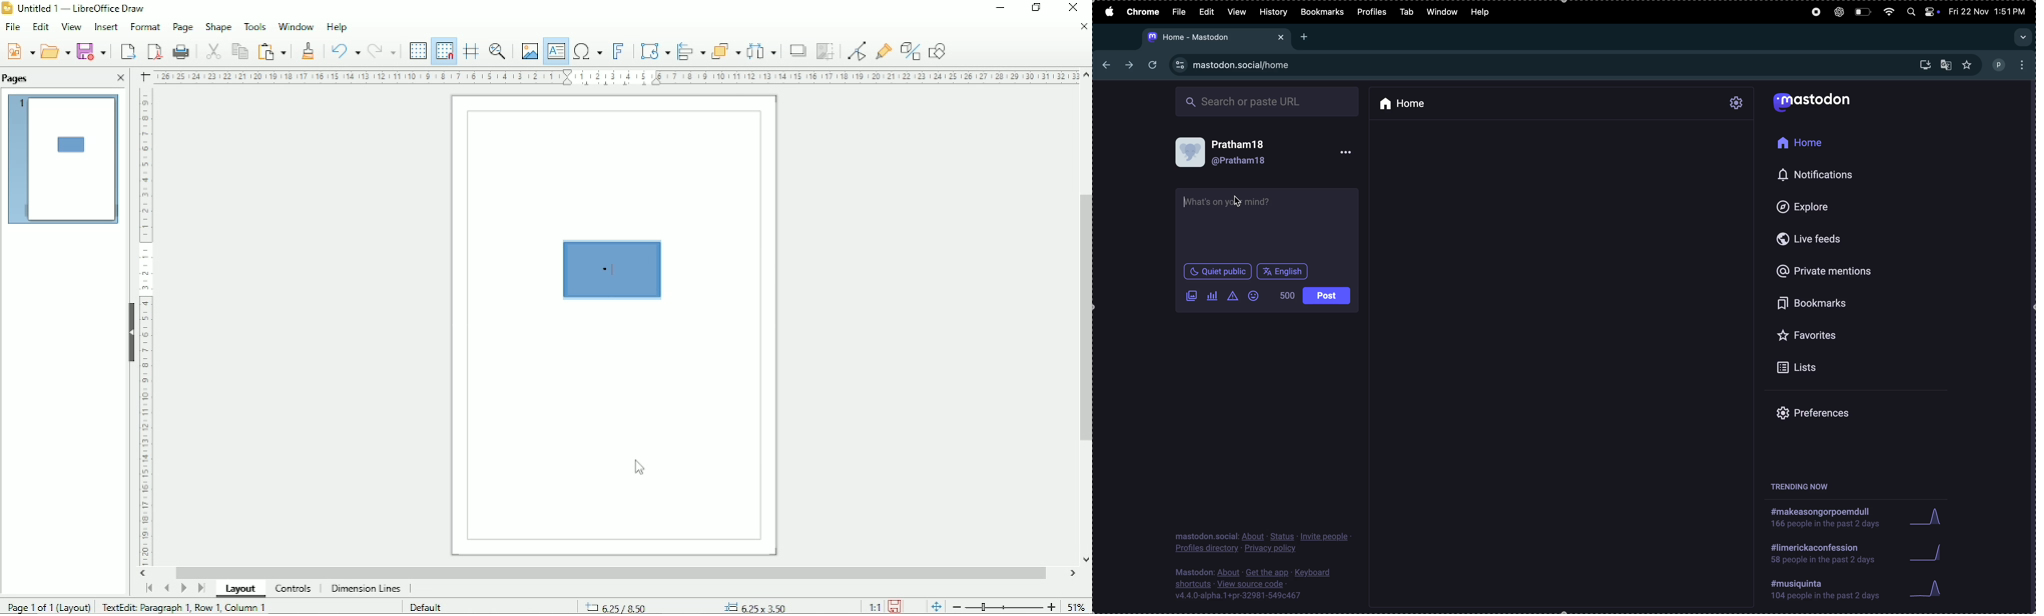 The height and width of the screenshot is (616, 2044). I want to click on user profile, so click(1266, 152).